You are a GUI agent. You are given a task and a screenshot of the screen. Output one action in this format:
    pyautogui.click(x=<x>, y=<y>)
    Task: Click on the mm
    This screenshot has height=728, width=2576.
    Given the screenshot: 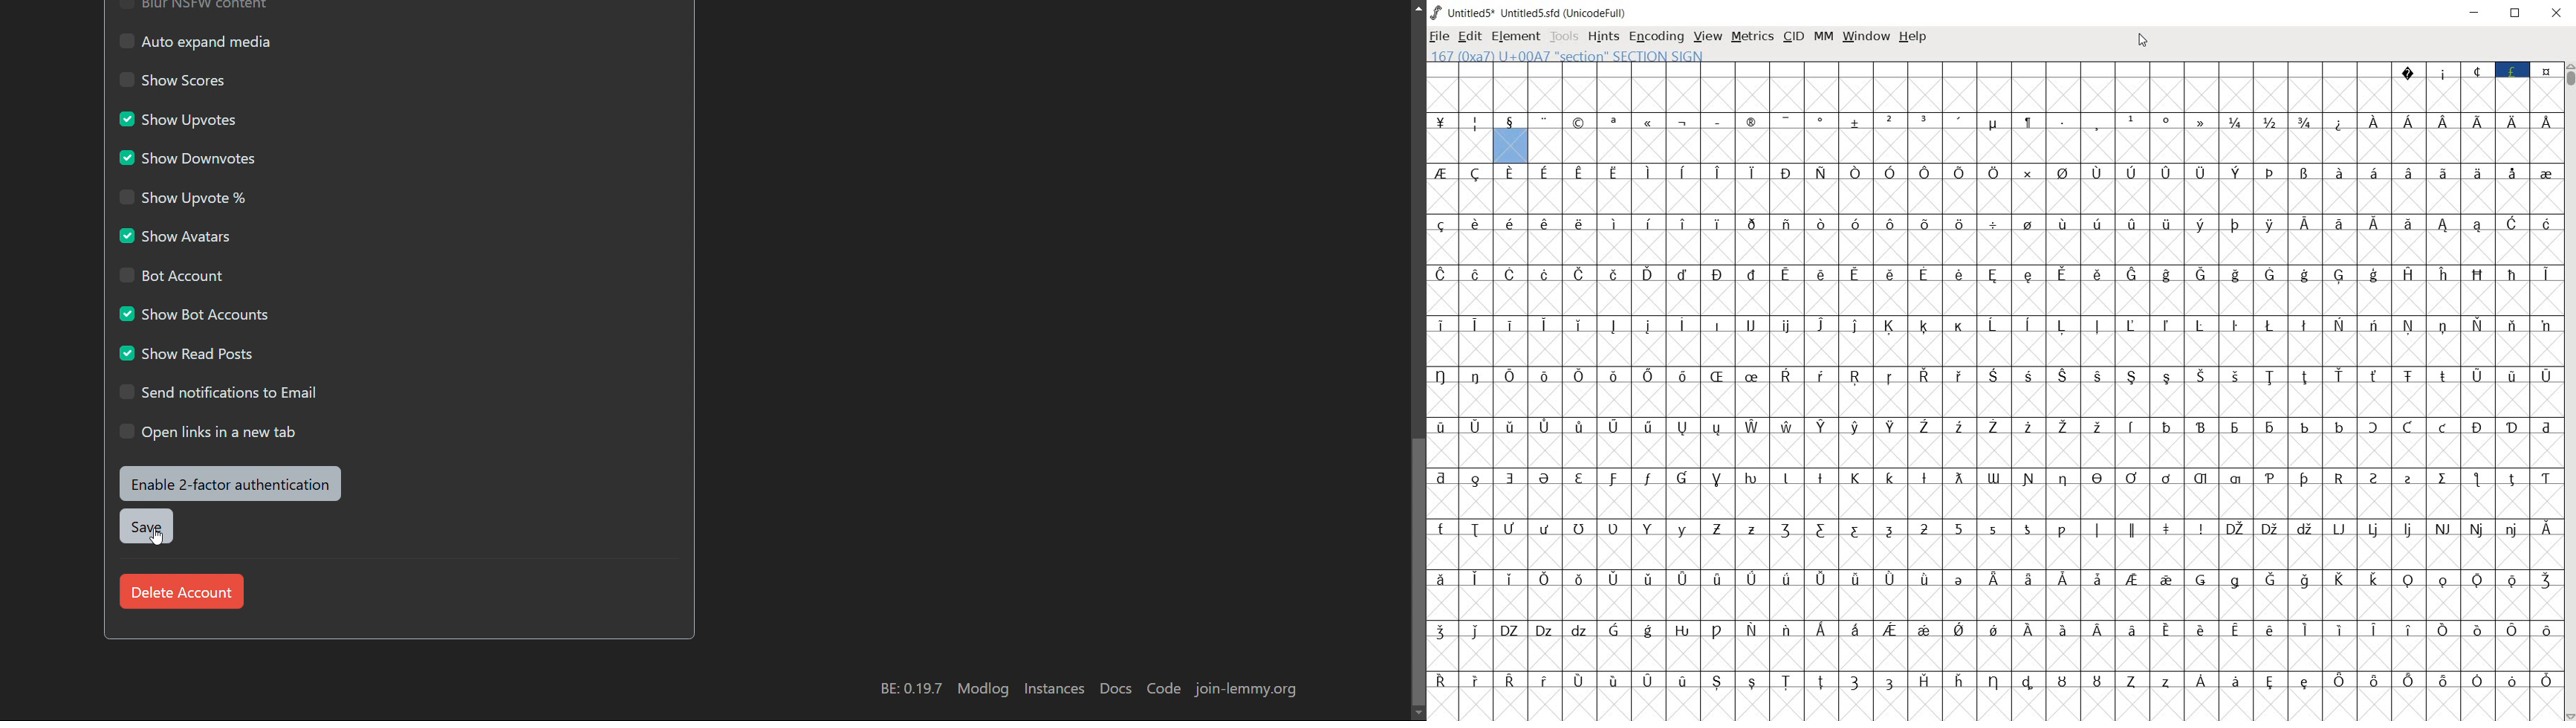 What is the action you would take?
    pyautogui.click(x=1821, y=37)
    